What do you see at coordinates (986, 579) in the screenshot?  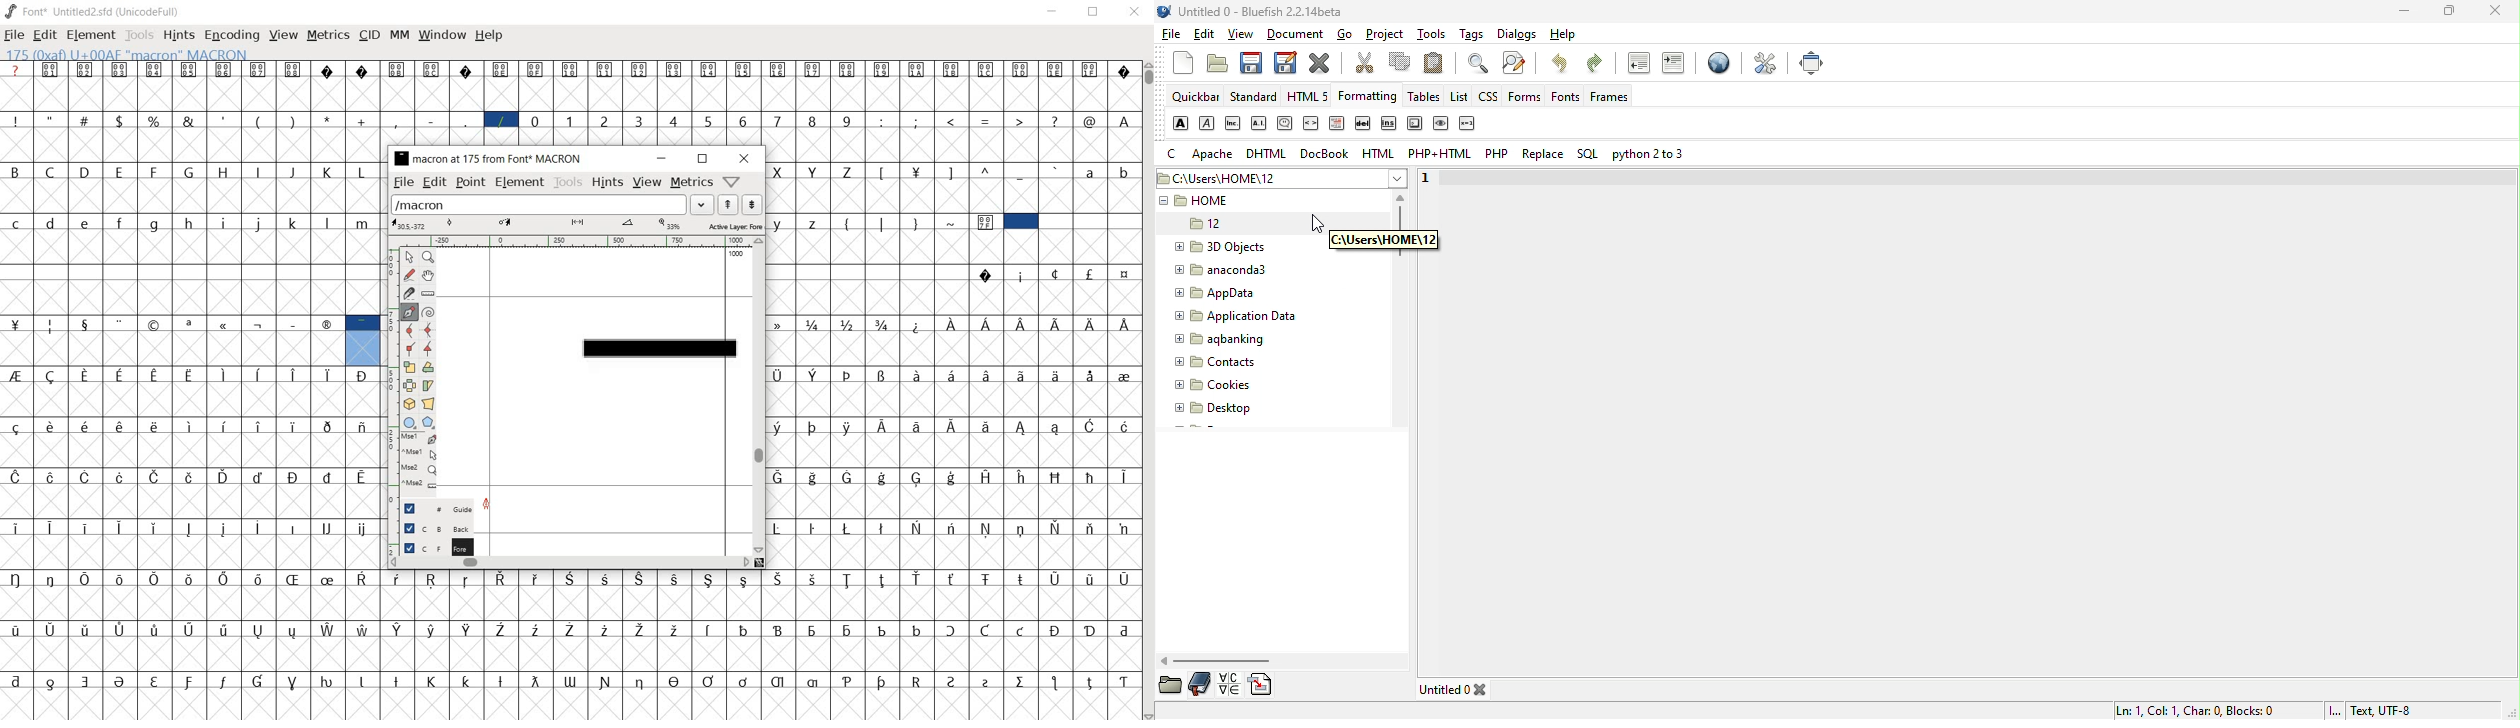 I see `Symbol` at bounding box center [986, 579].